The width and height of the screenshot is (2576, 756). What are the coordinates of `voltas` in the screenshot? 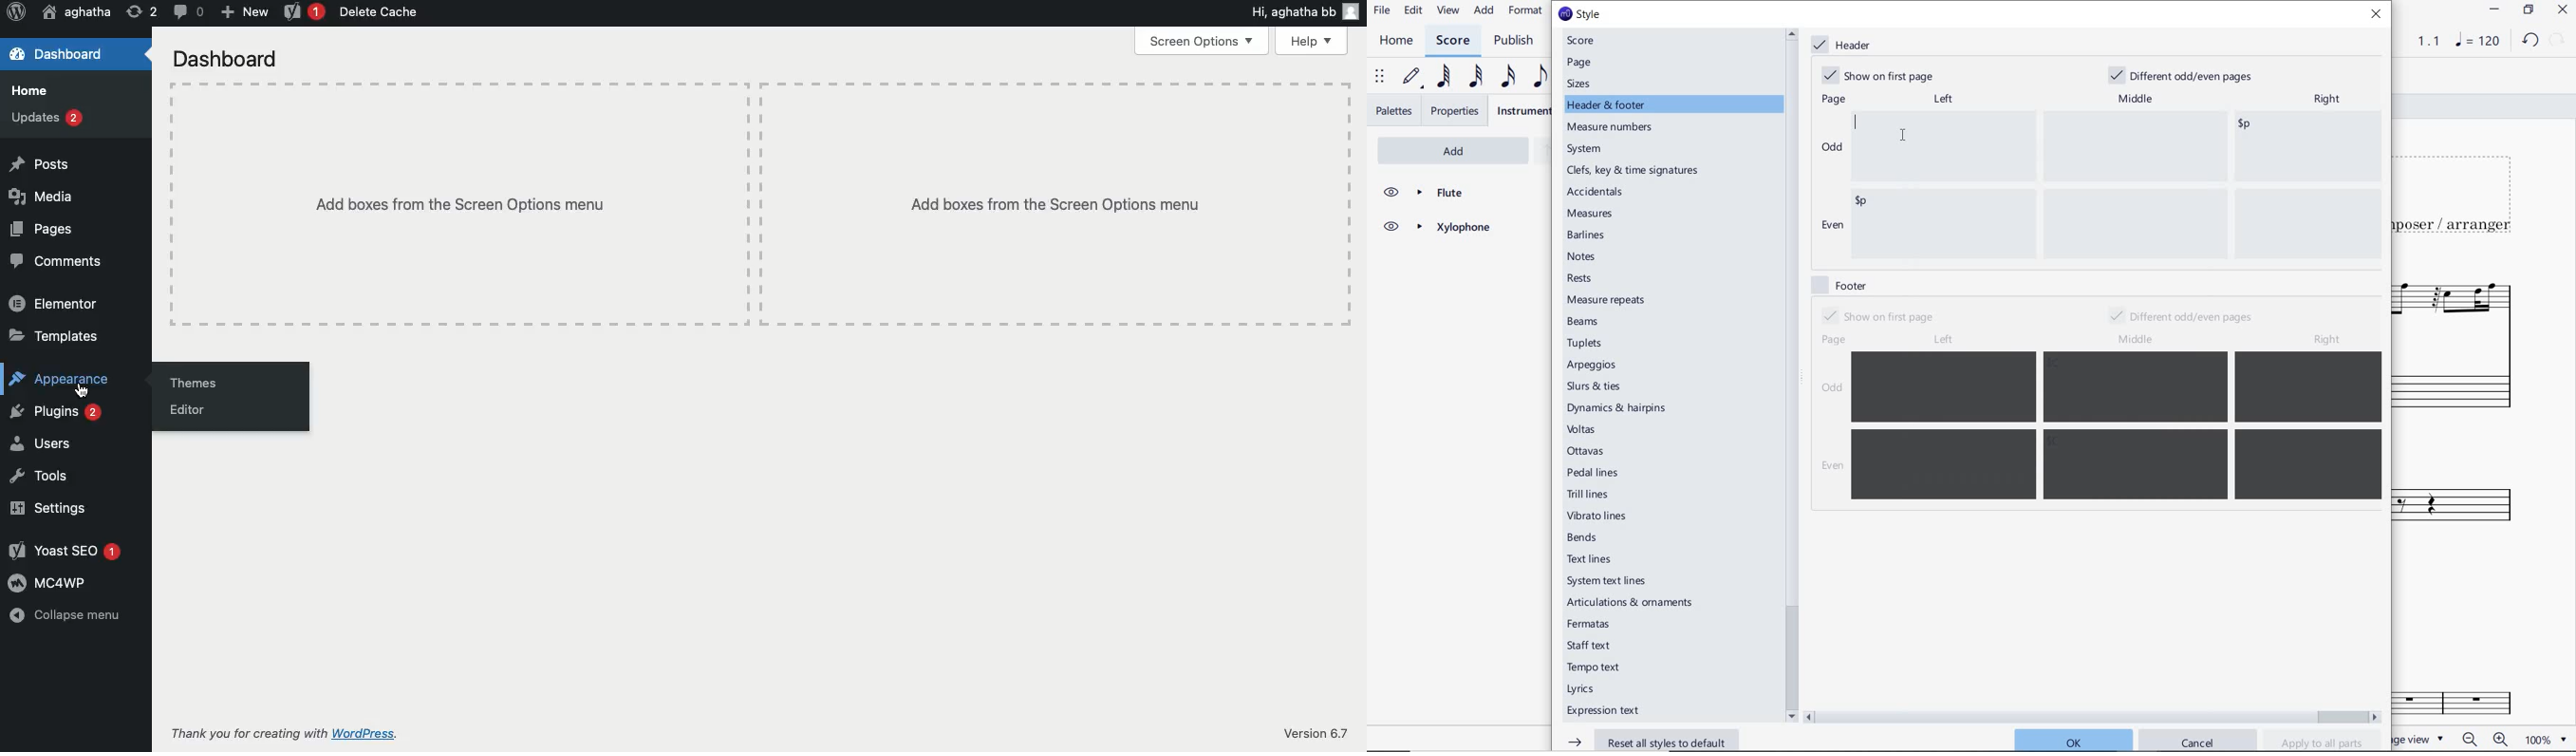 It's located at (1582, 429).